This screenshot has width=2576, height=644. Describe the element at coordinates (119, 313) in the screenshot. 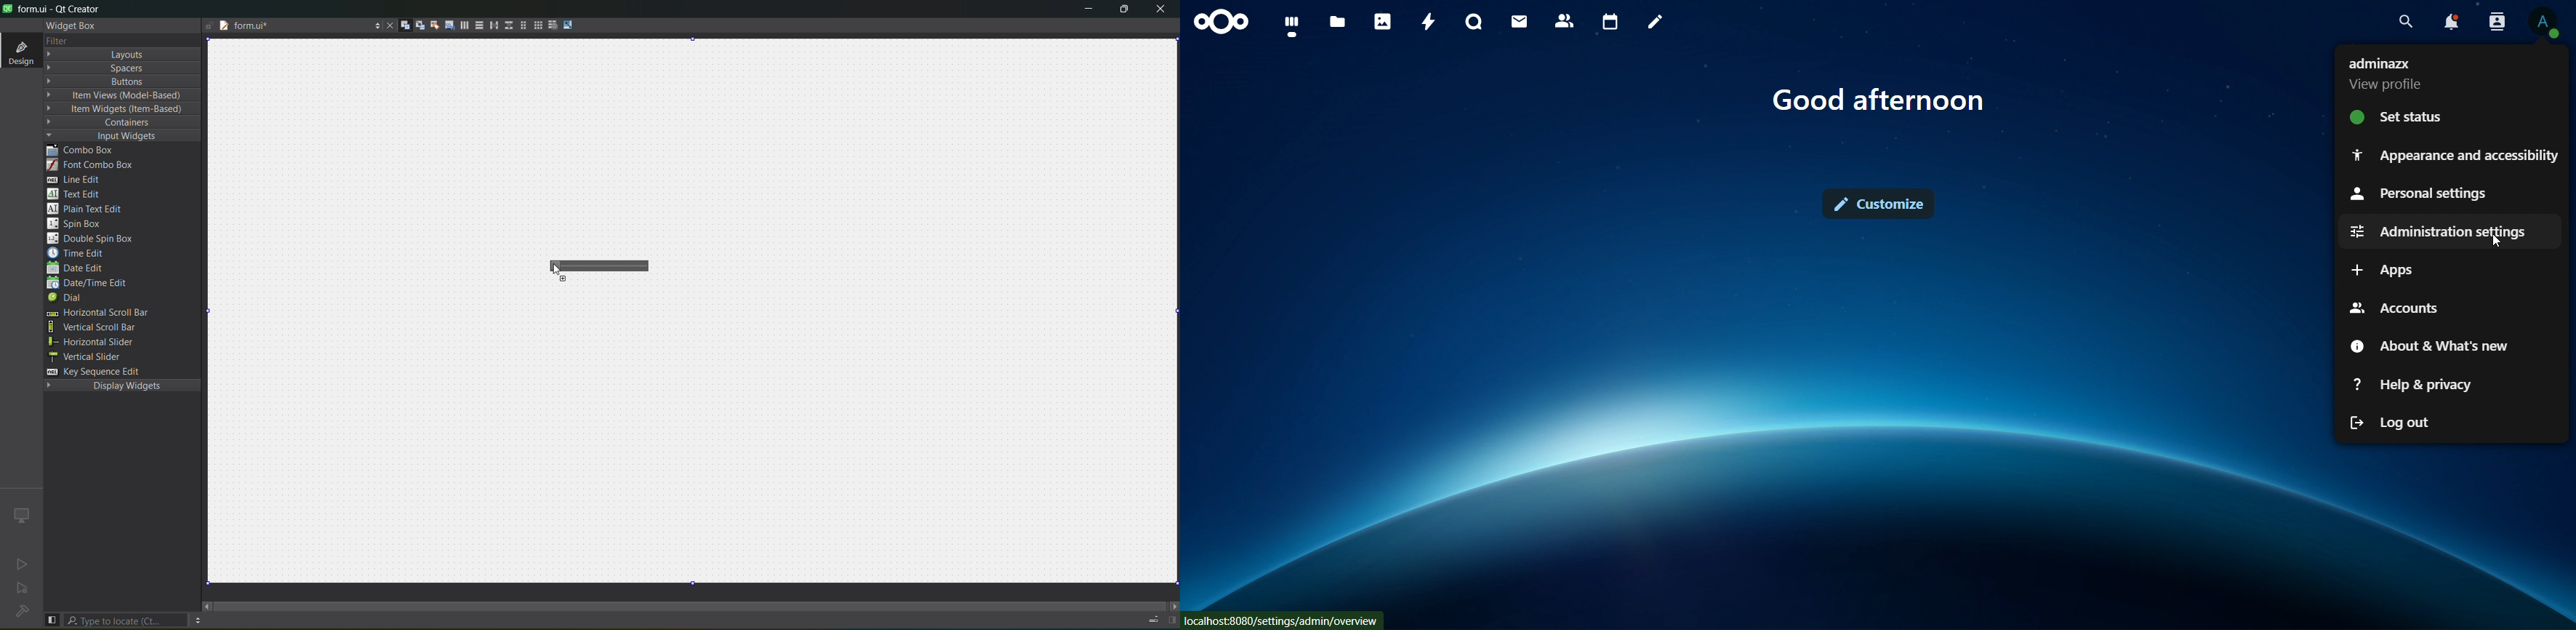

I see `horizontal scroll bar` at that location.